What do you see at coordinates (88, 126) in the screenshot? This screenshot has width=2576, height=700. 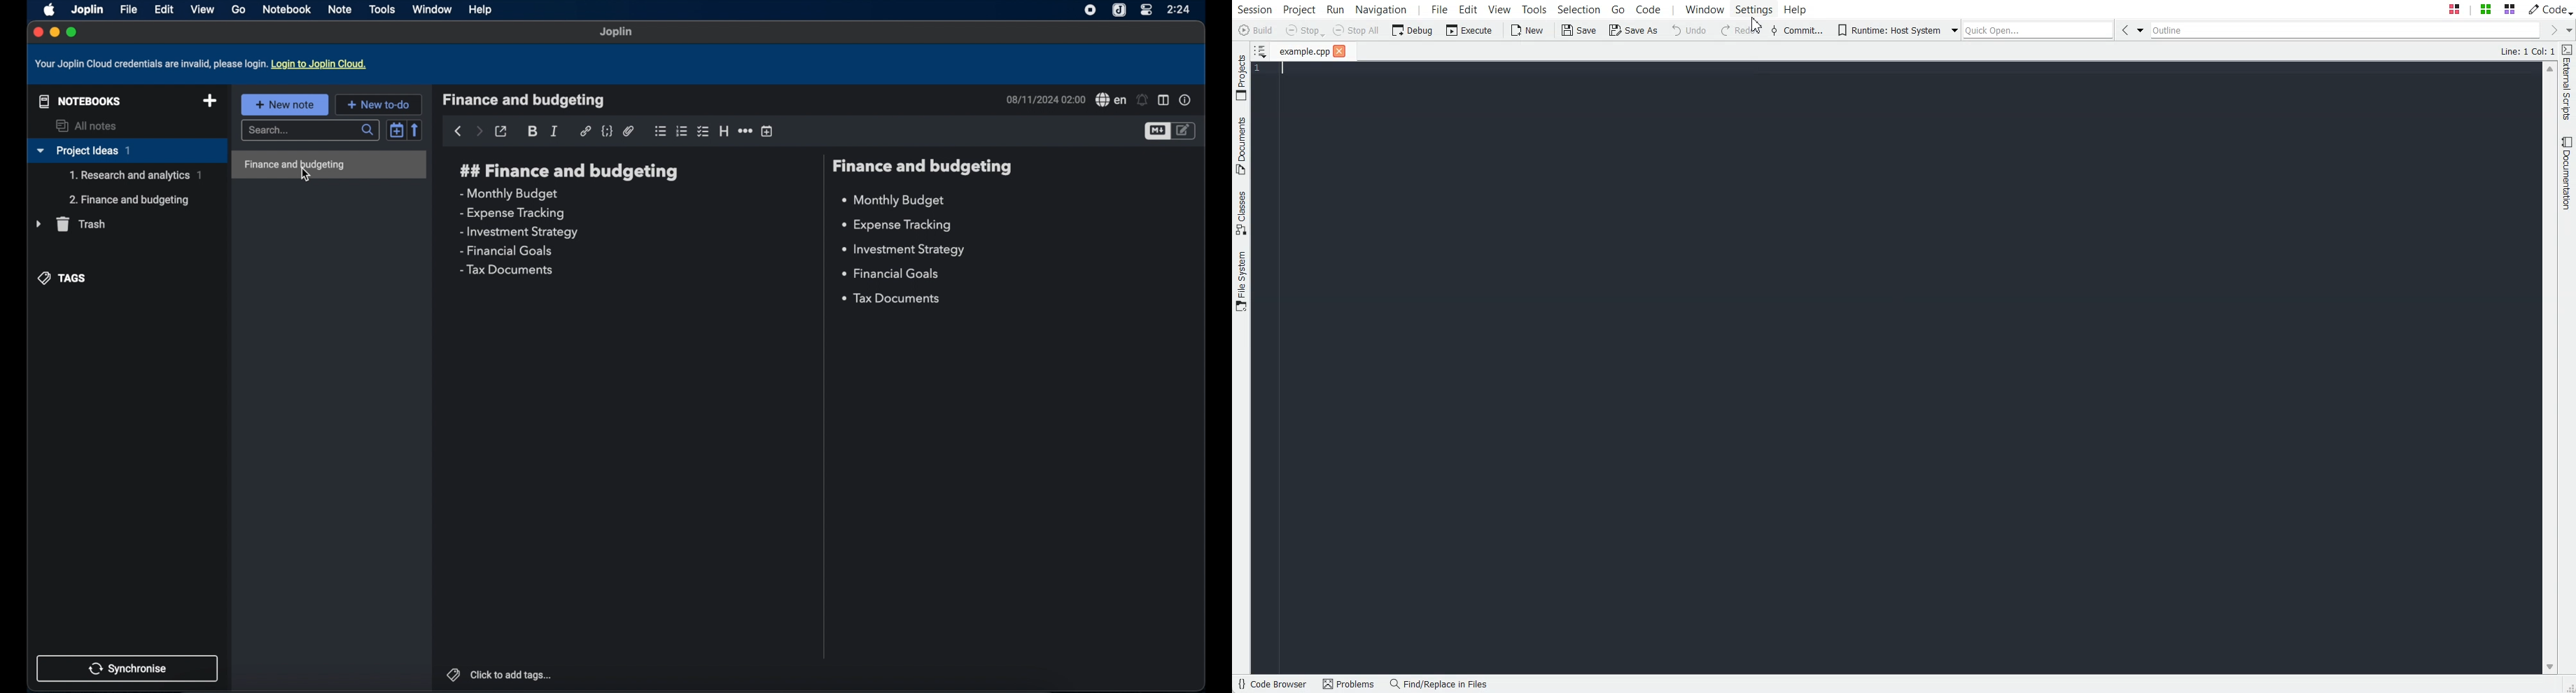 I see `all notes` at bounding box center [88, 126].